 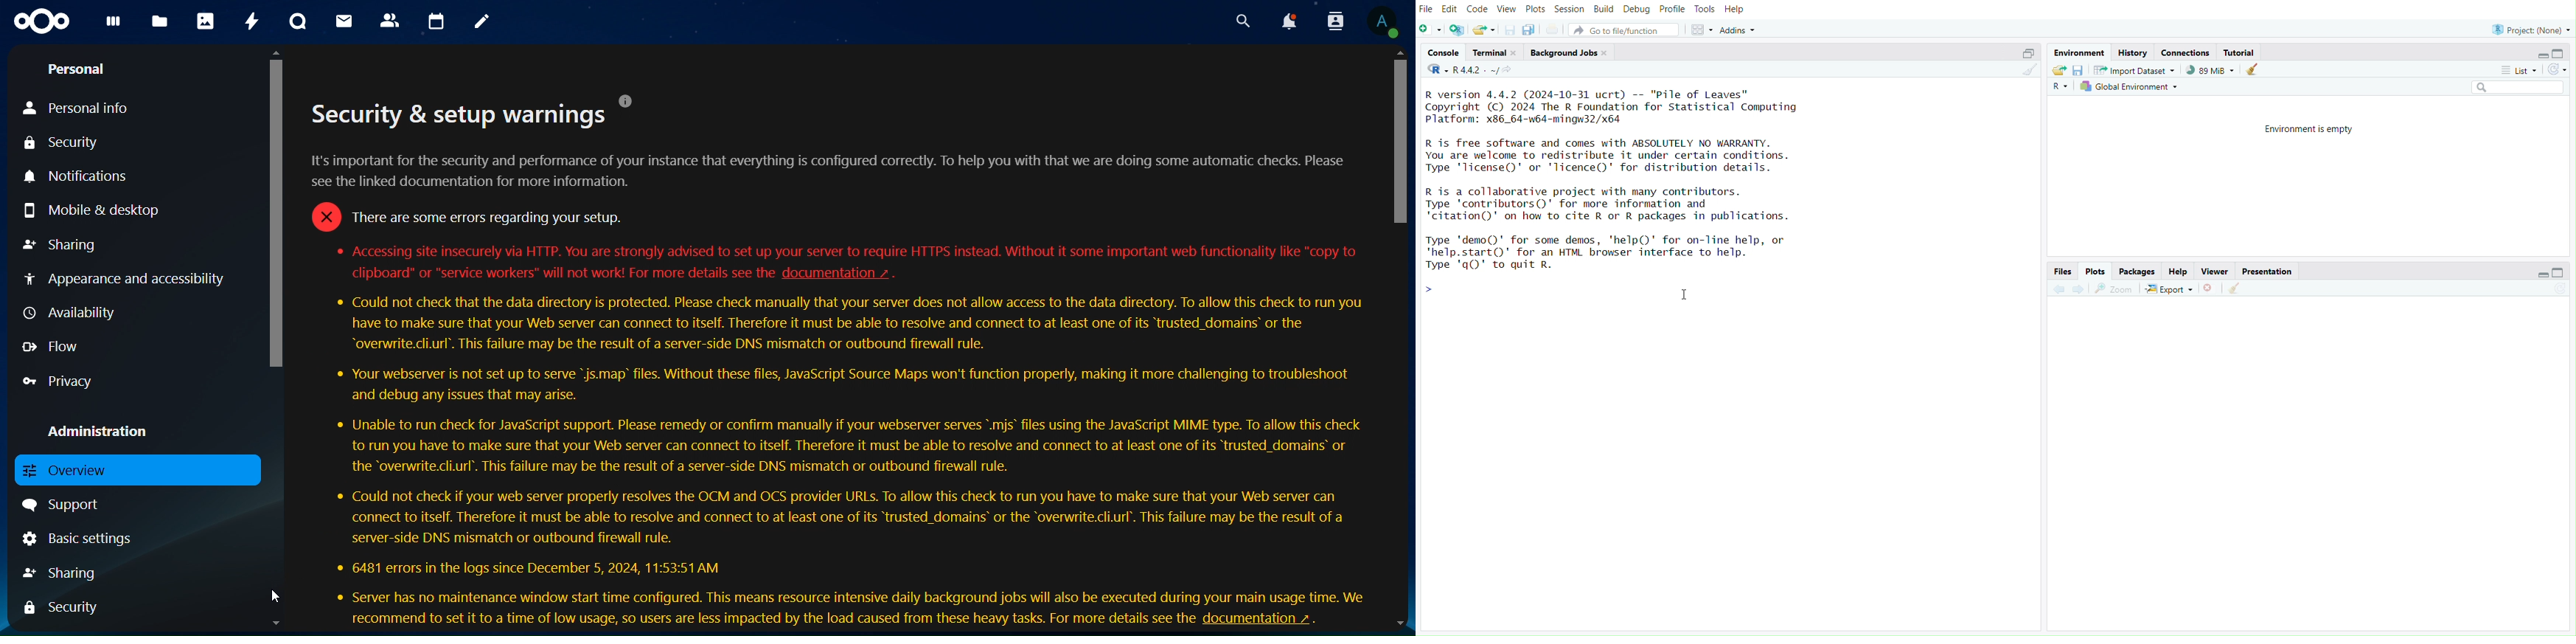 What do you see at coordinates (64, 608) in the screenshot?
I see `security` at bounding box center [64, 608].